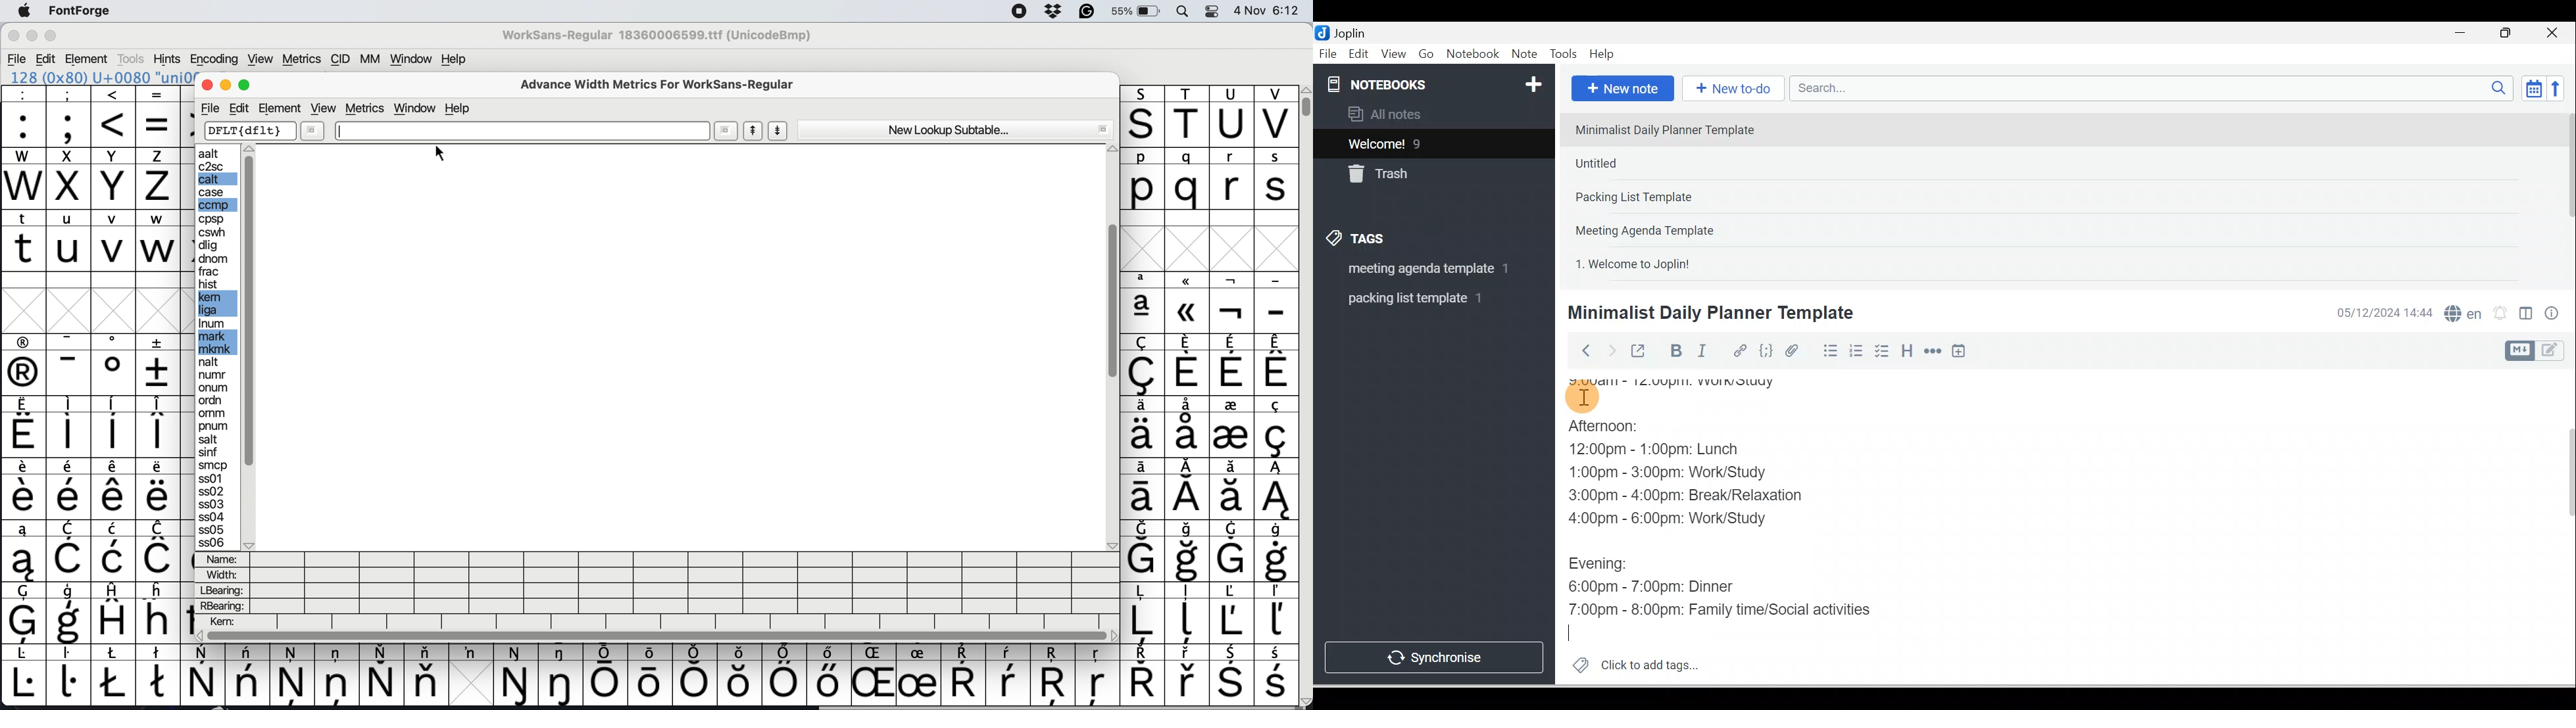  Describe the element at coordinates (92, 156) in the screenshot. I see `uppercase letters` at that location.